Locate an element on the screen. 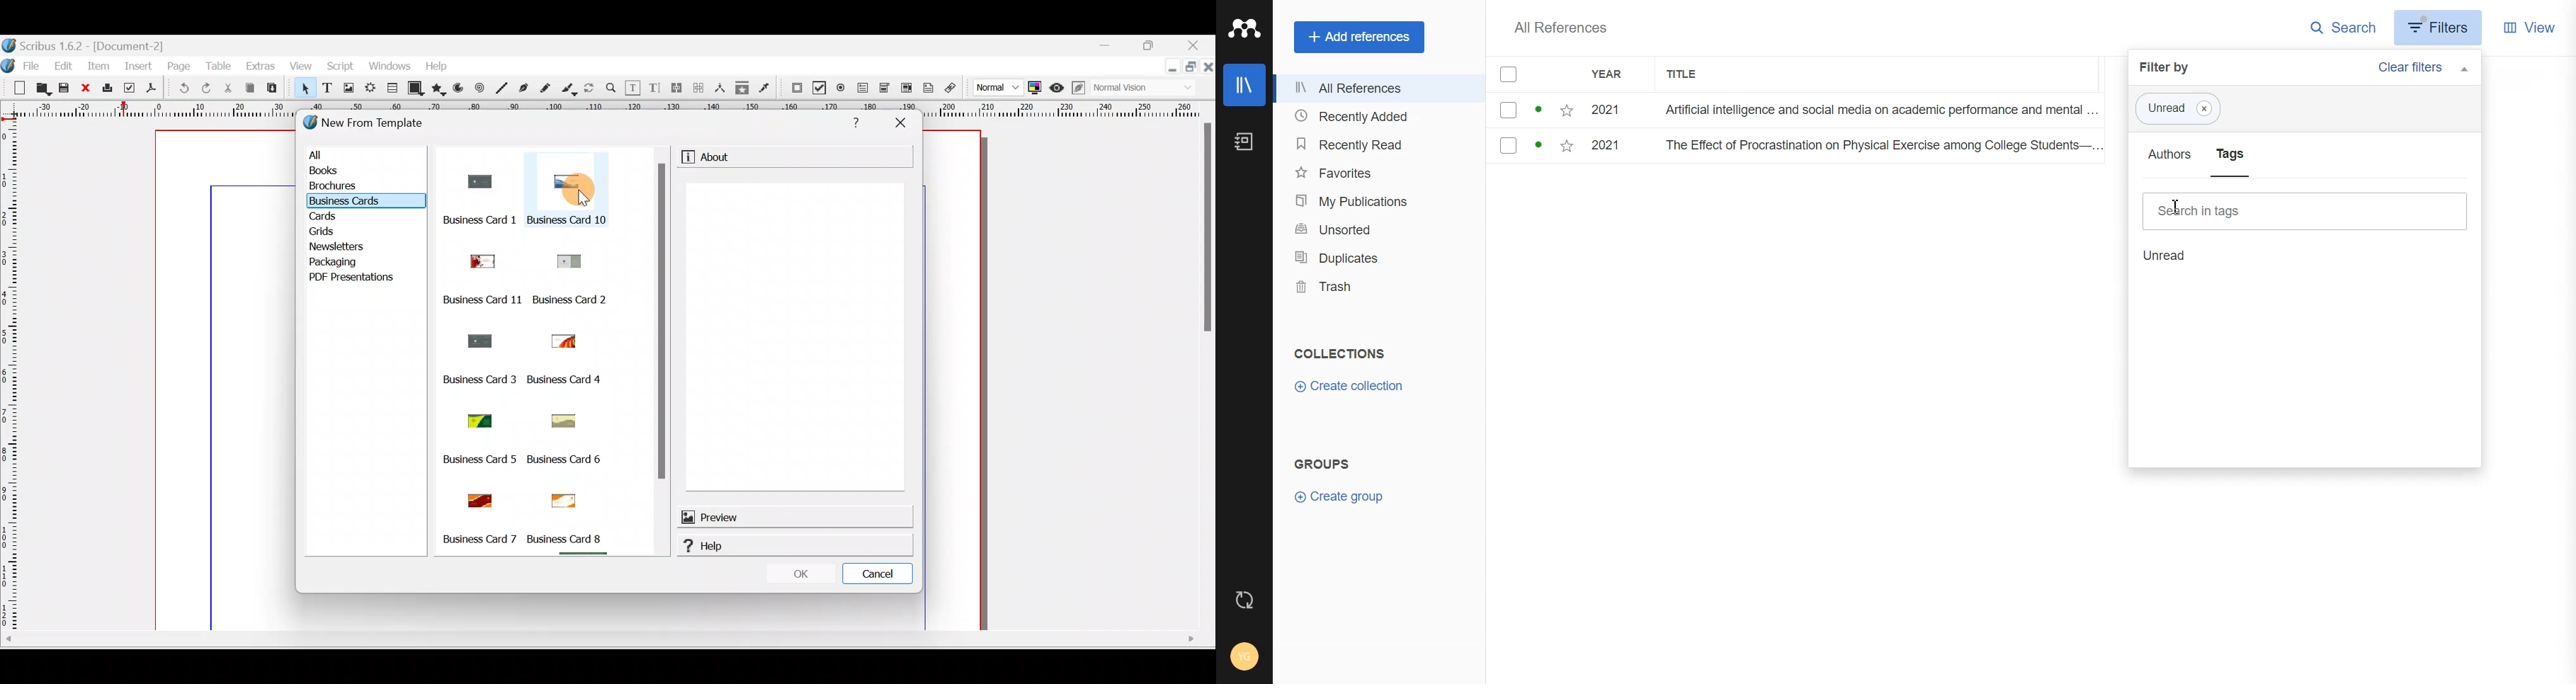  Table is located at coordinates (221, 65).